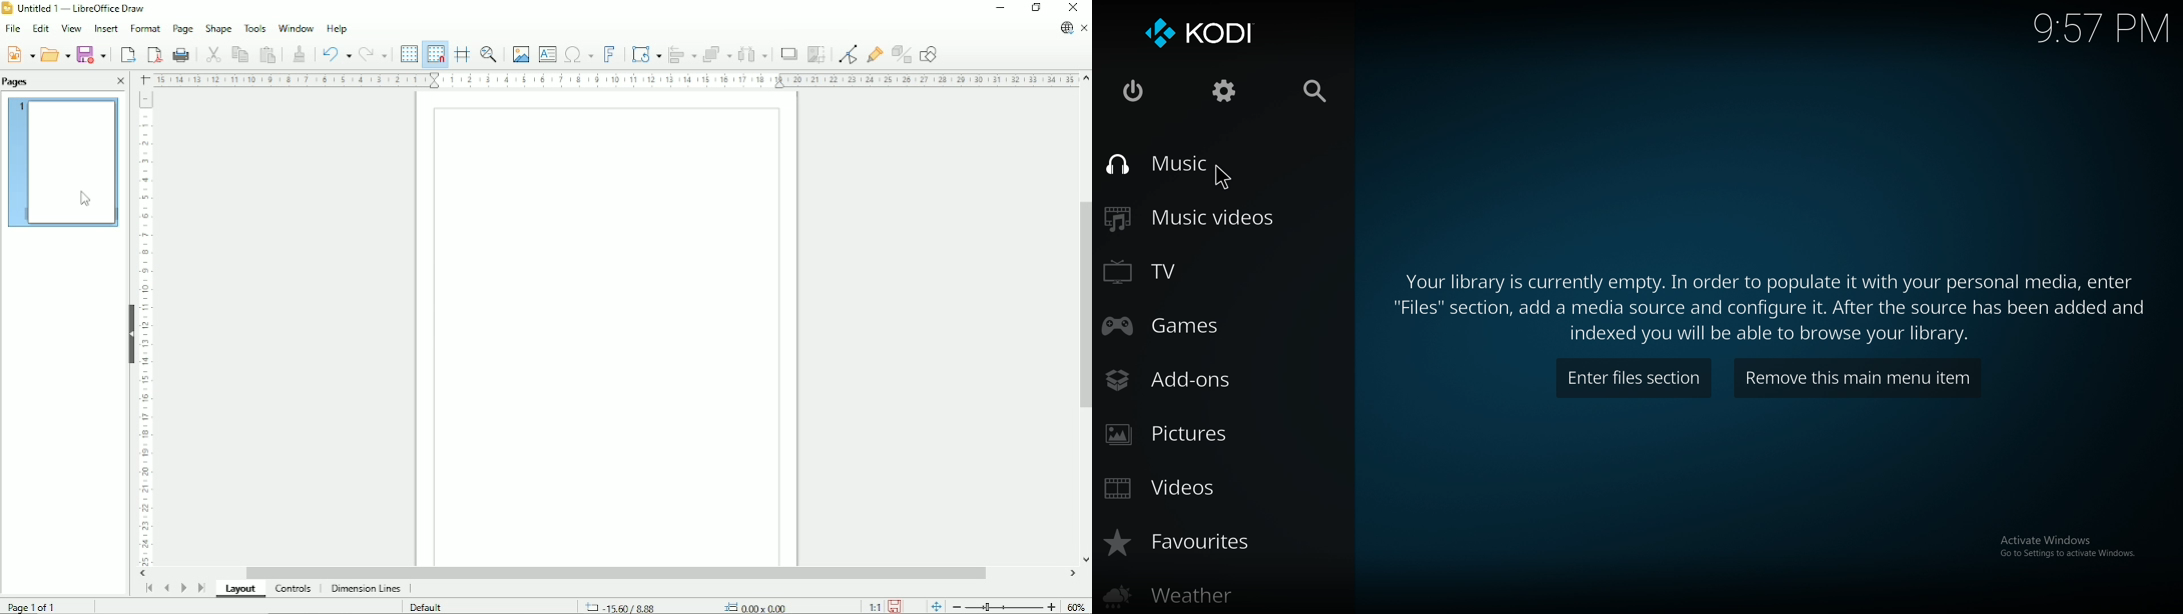  Describe the element at coordinates (19, 53) in the screenshot. I see `New` at that location.